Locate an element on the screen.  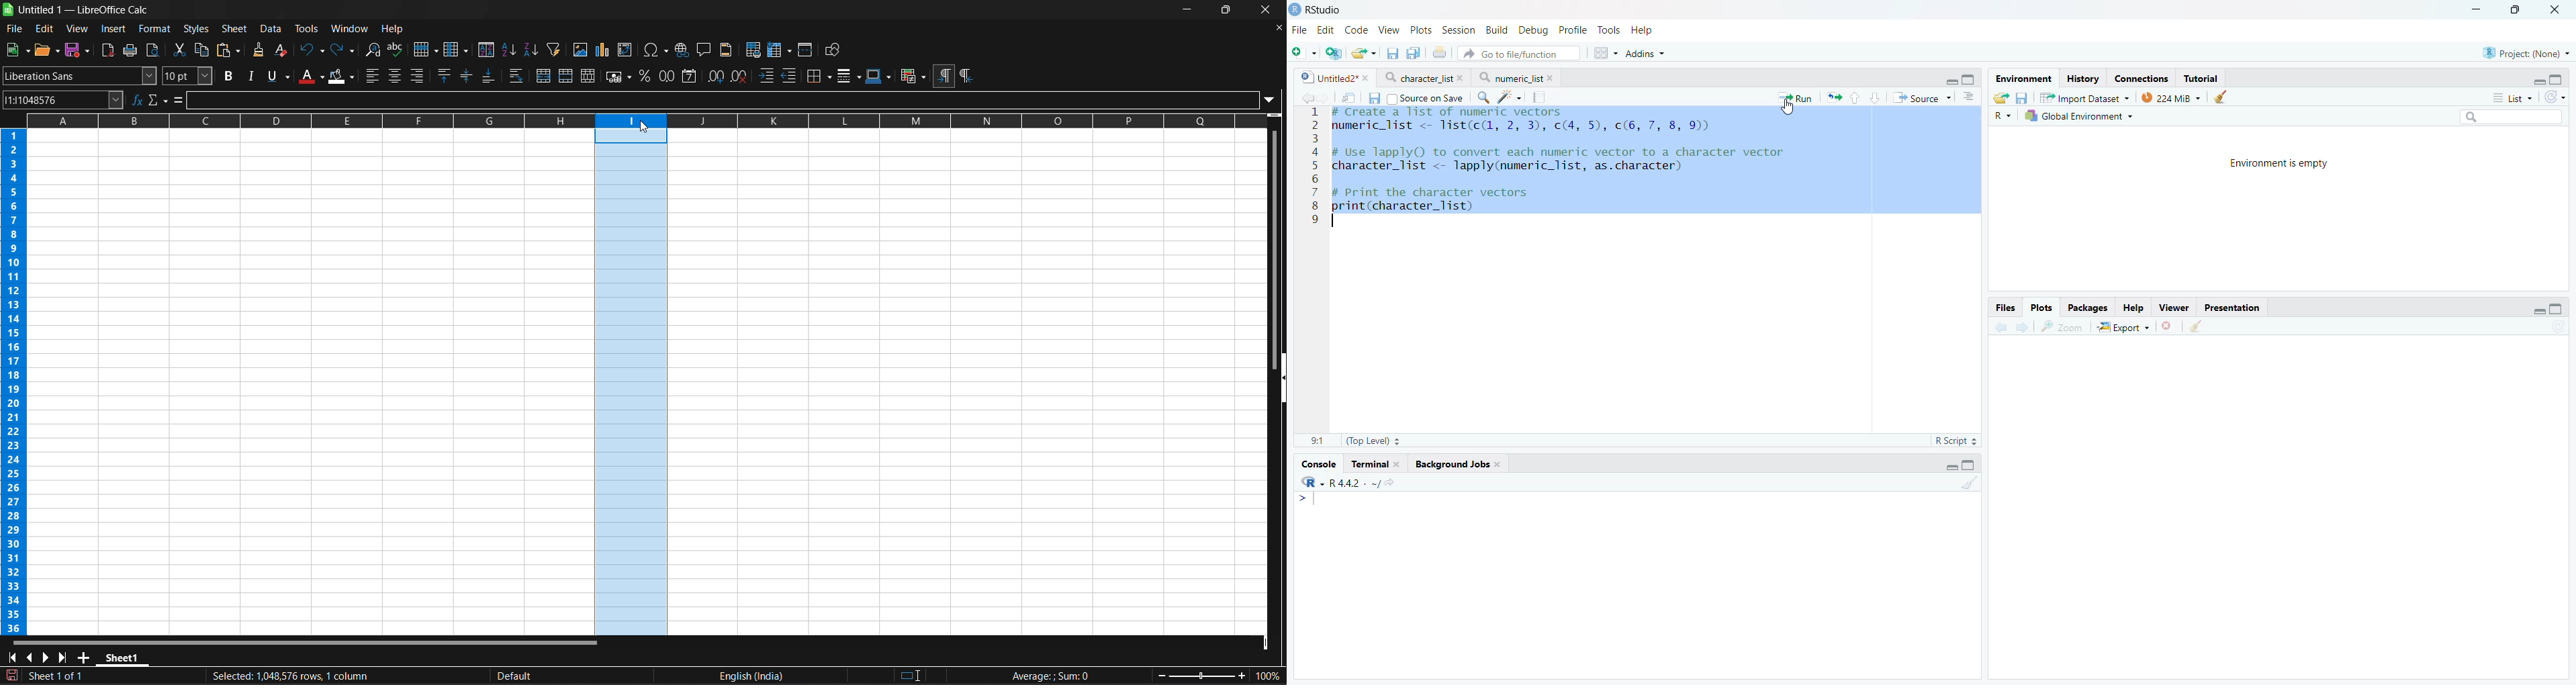
Hide is located at coordinates (2538, 81).